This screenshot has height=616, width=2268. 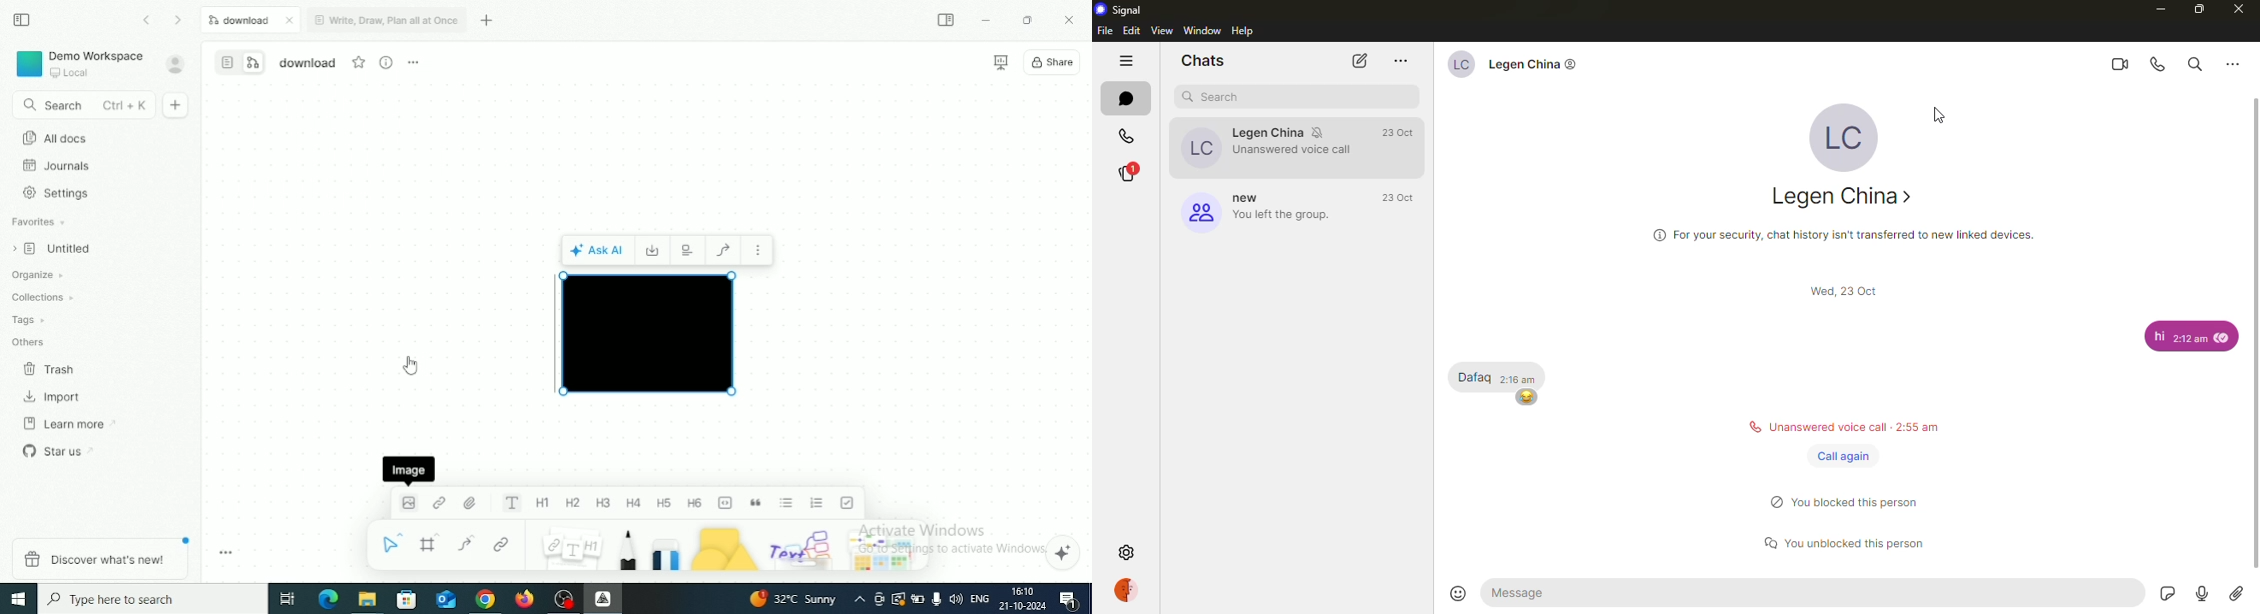 I want to click on File name, so click(x=308, y=64).